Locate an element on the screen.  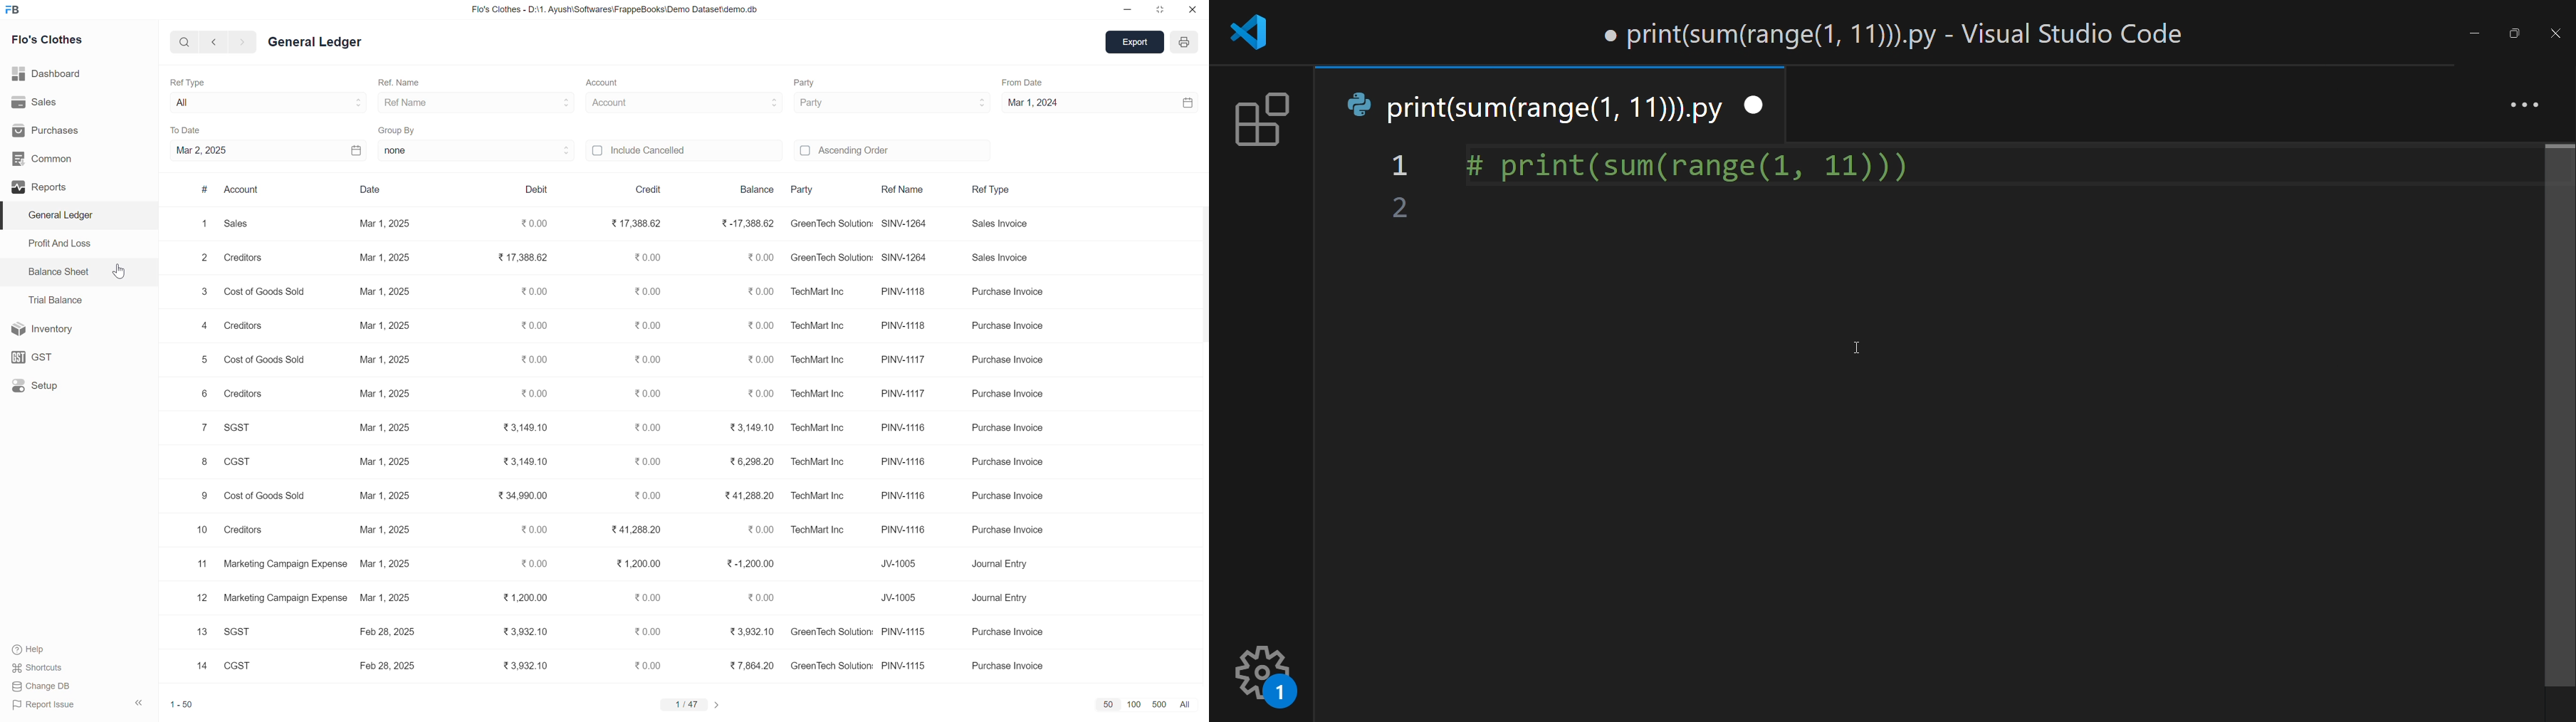
0.00 is located at coordinates (642, 598).